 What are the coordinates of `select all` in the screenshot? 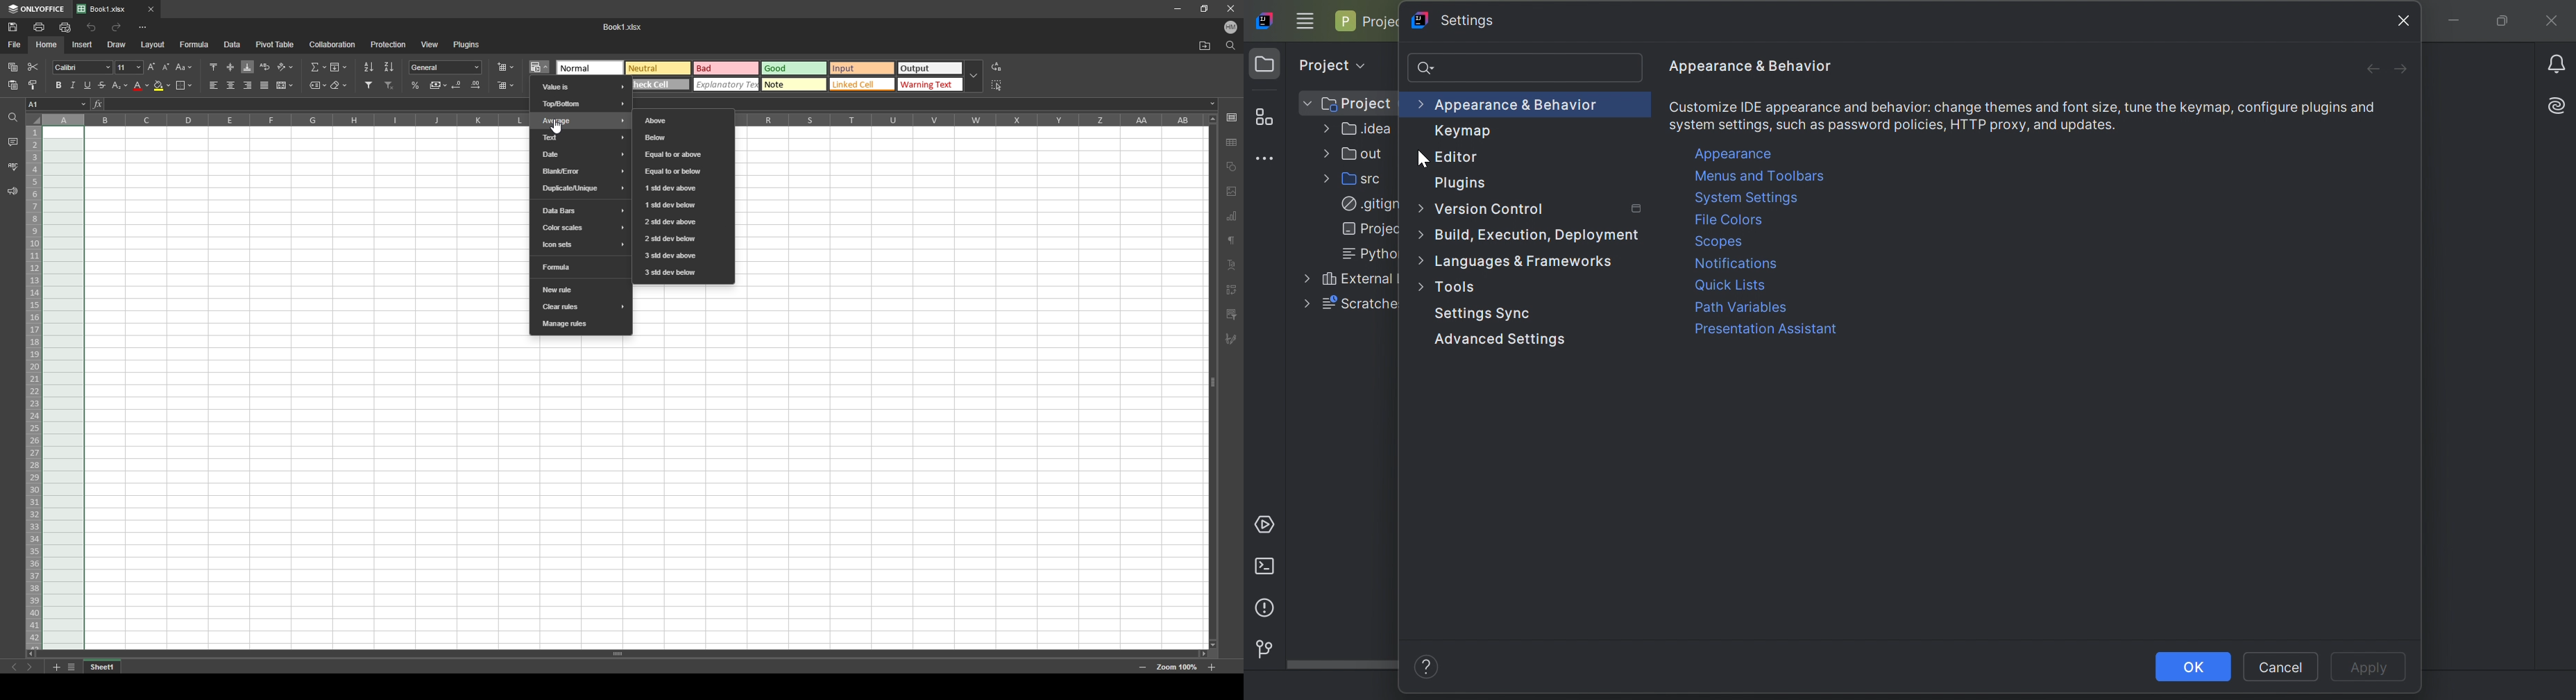 It's located at (999, 84).